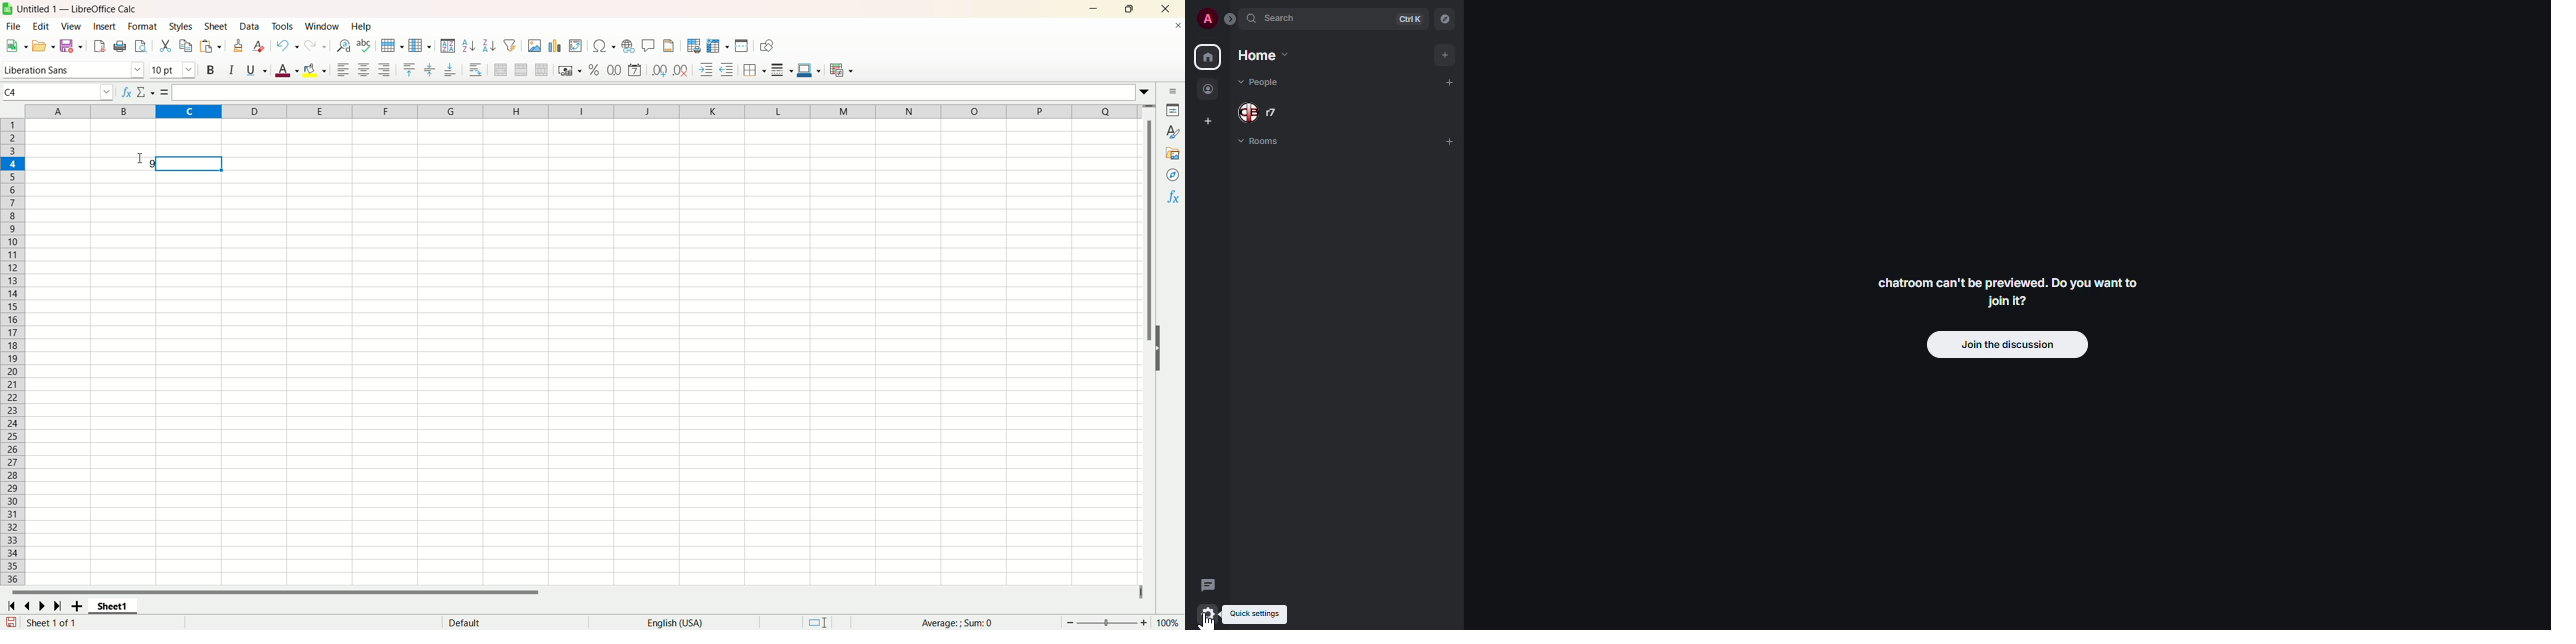 The image size is (2576, 644). I want to click on Next sheet, so click(44, 607).